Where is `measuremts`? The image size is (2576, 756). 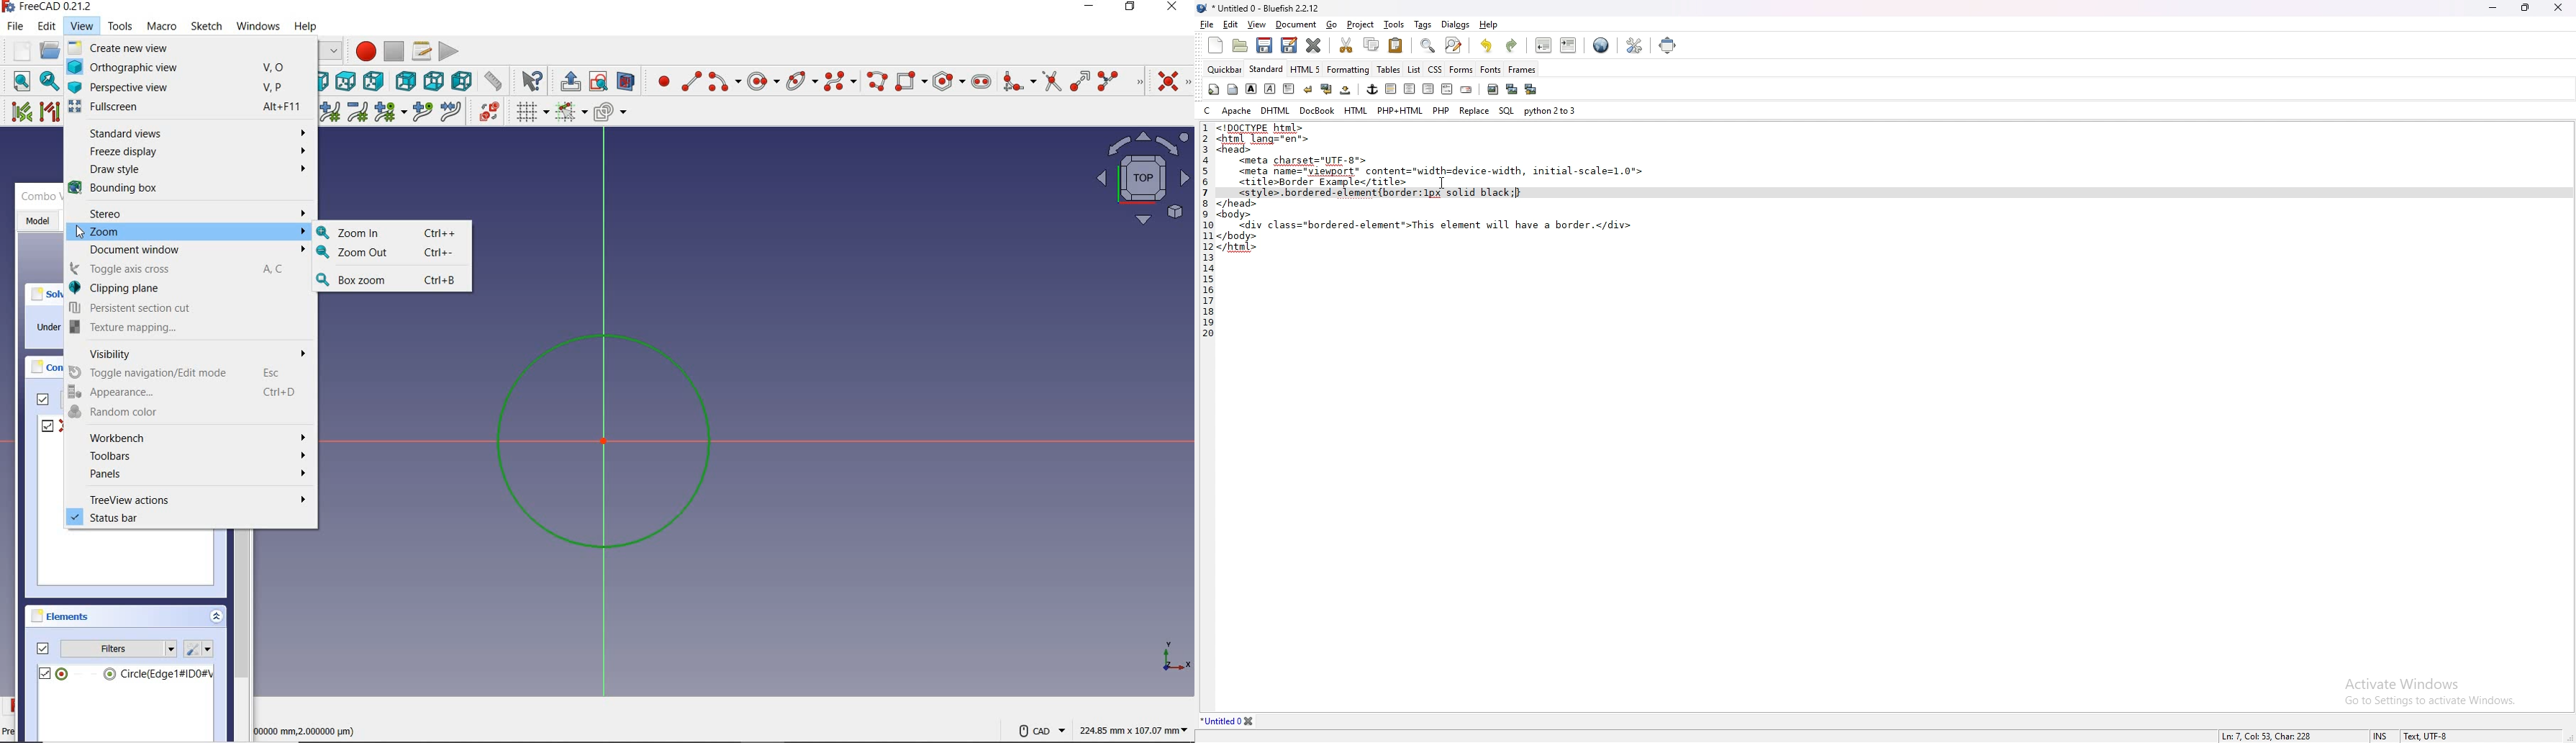 measuremts is located at coordinates (313, 732).